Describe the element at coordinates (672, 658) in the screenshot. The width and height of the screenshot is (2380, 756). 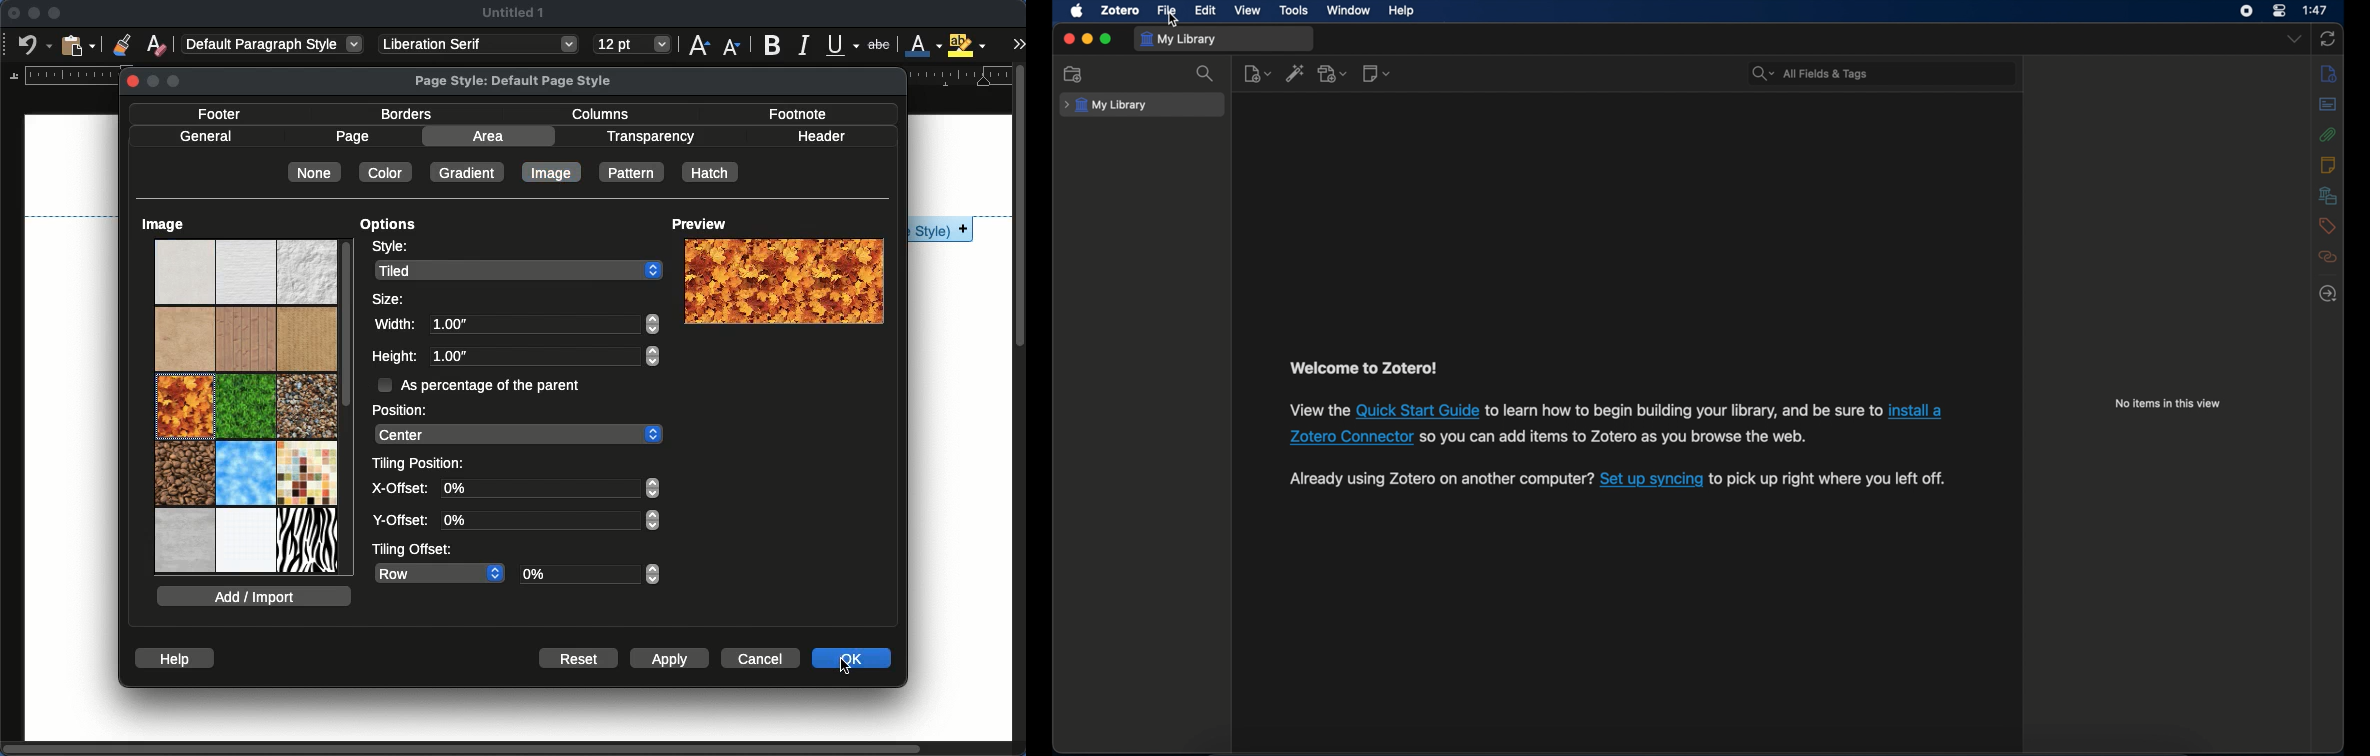
I see `apply` at that location.